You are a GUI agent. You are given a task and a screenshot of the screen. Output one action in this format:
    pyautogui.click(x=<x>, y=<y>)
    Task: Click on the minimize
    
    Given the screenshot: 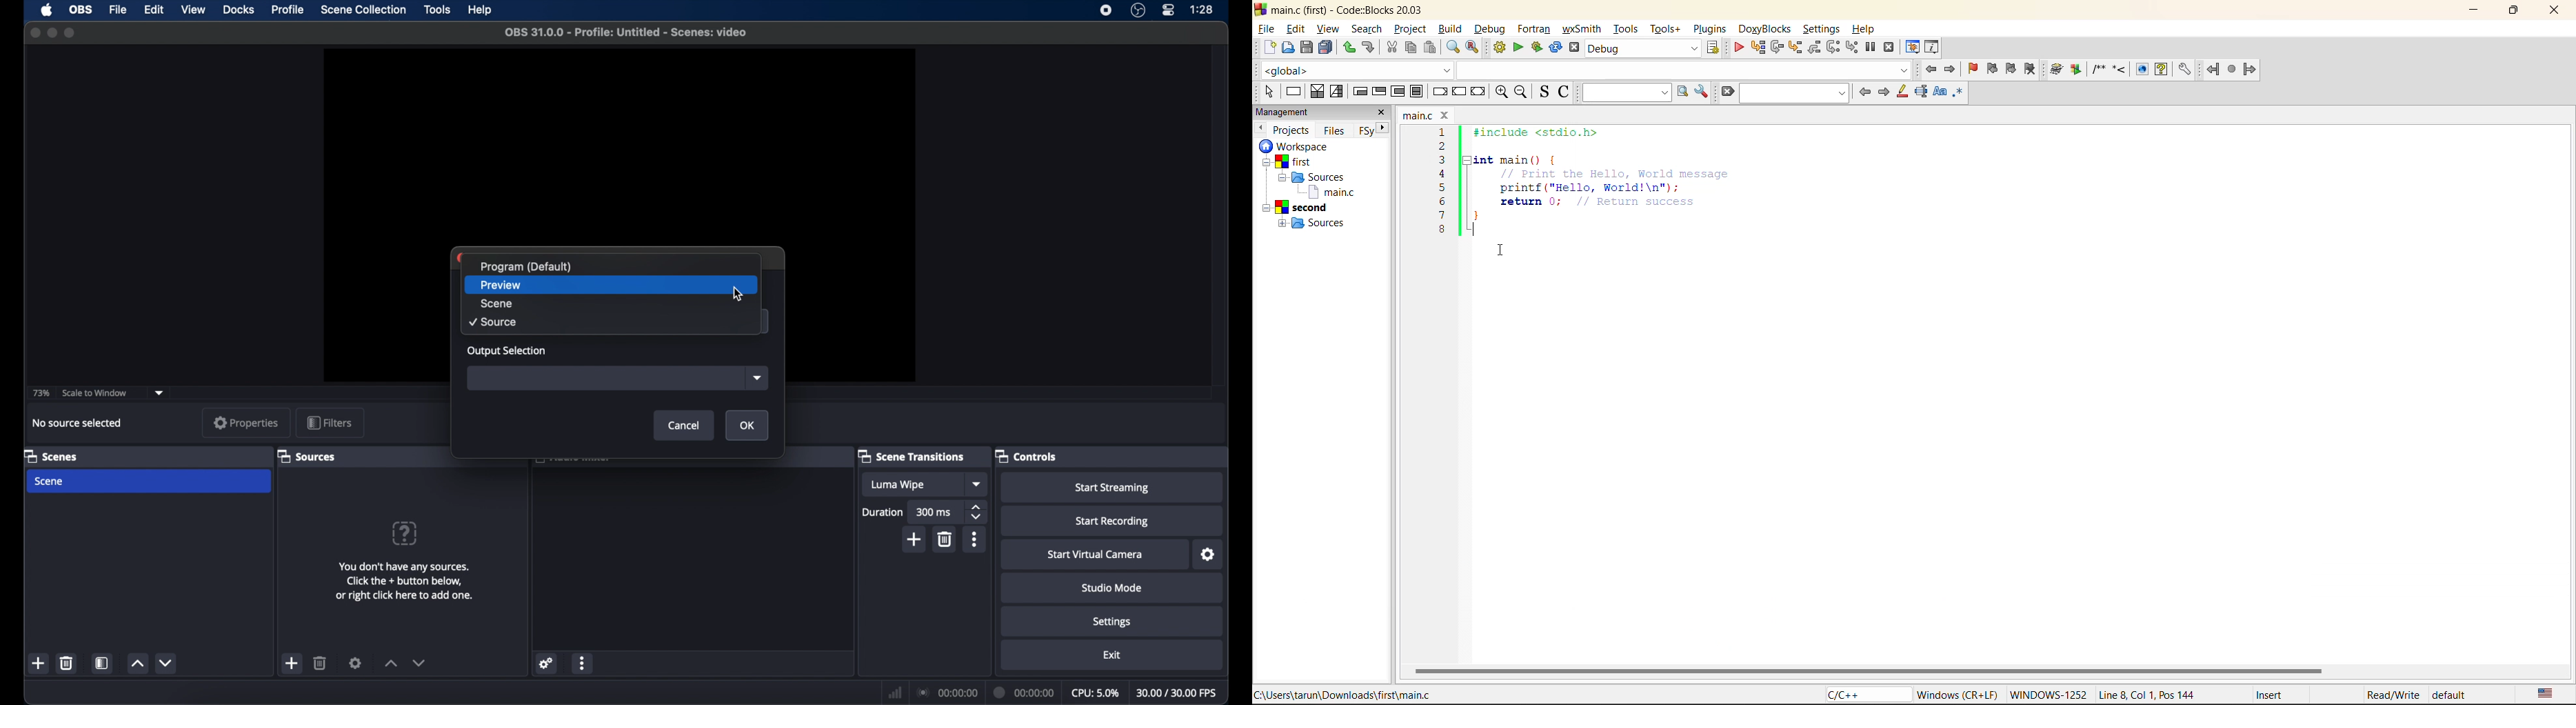 What is the action you would take?
    pyautogui.click(x=2476, y=8)
    